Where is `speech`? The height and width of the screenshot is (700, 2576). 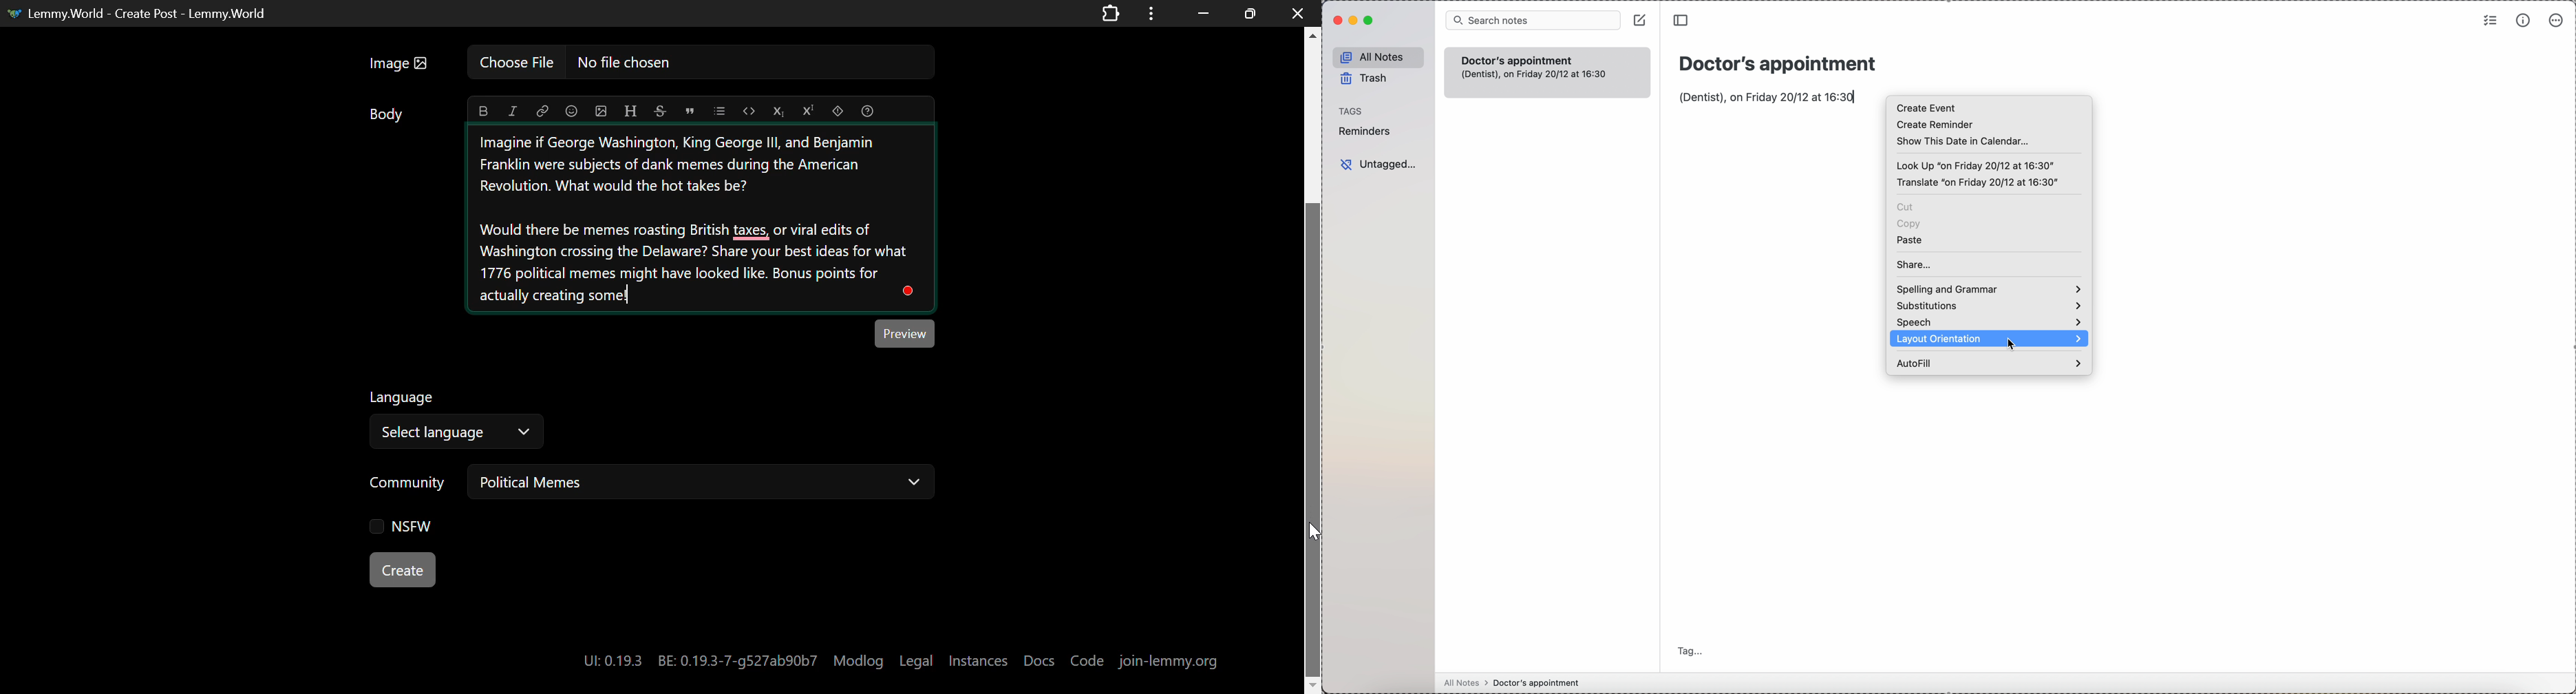 speech is located at coordinates (1988, 322).